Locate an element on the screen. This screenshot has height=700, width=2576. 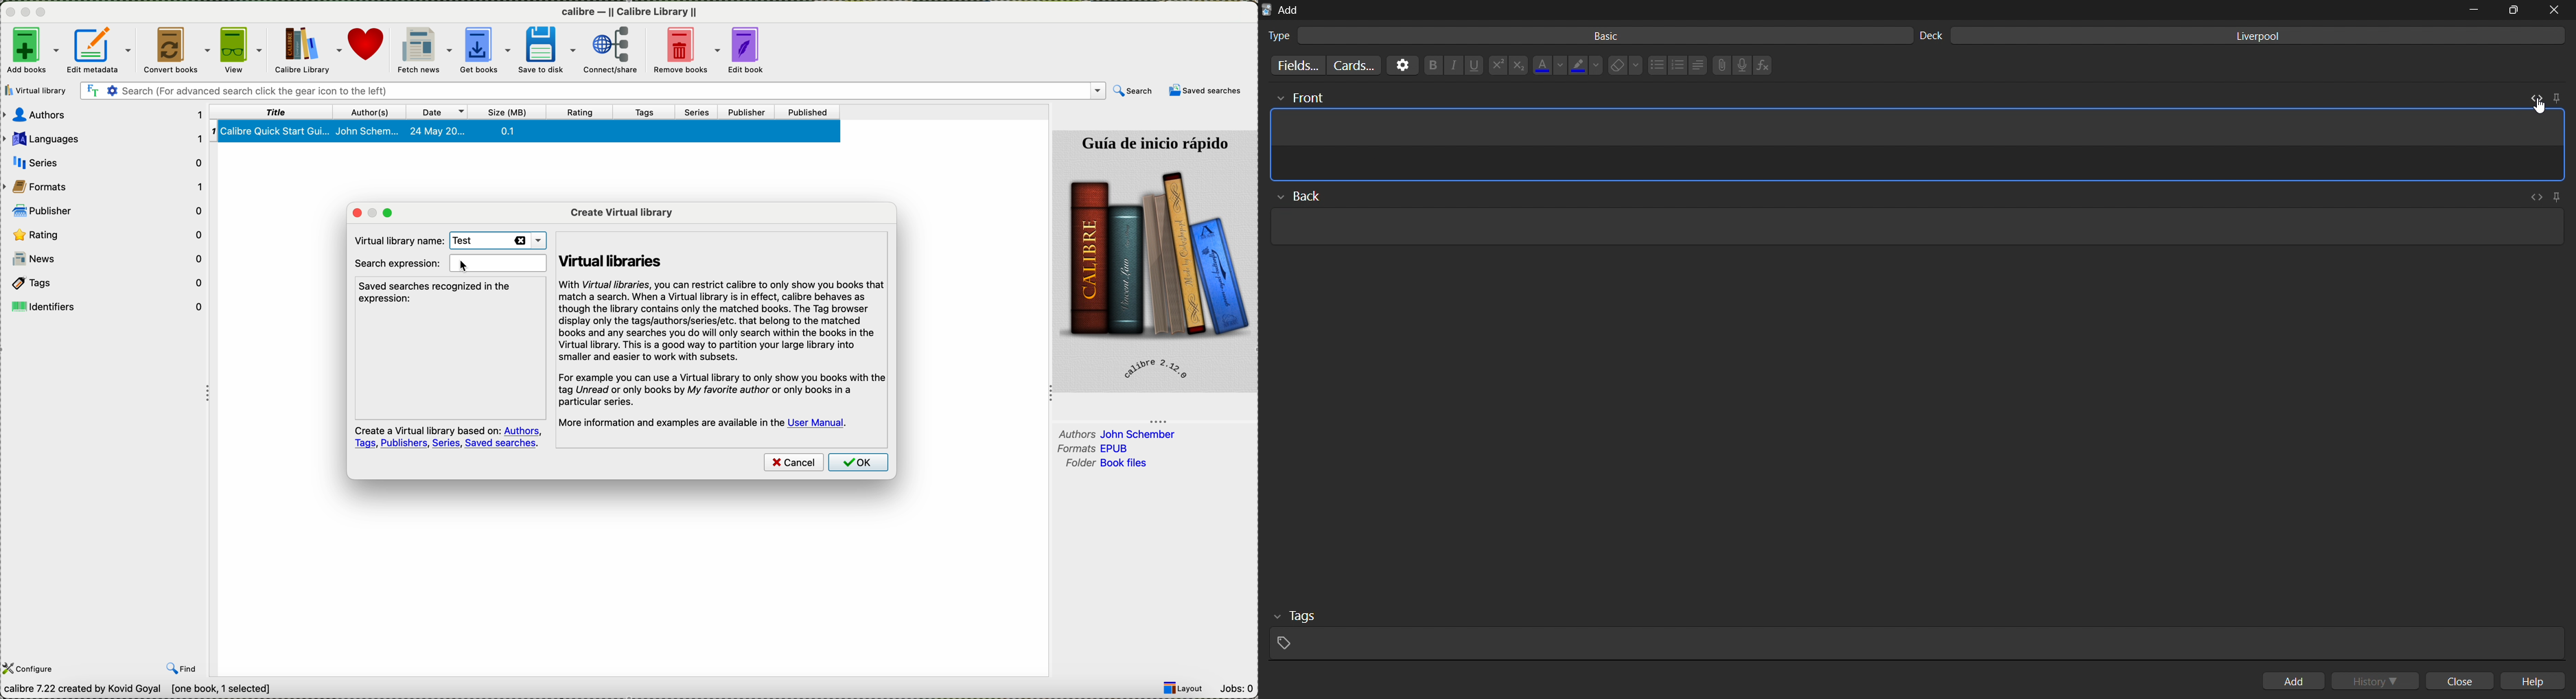
pin is located at coordinates (2556, 97).